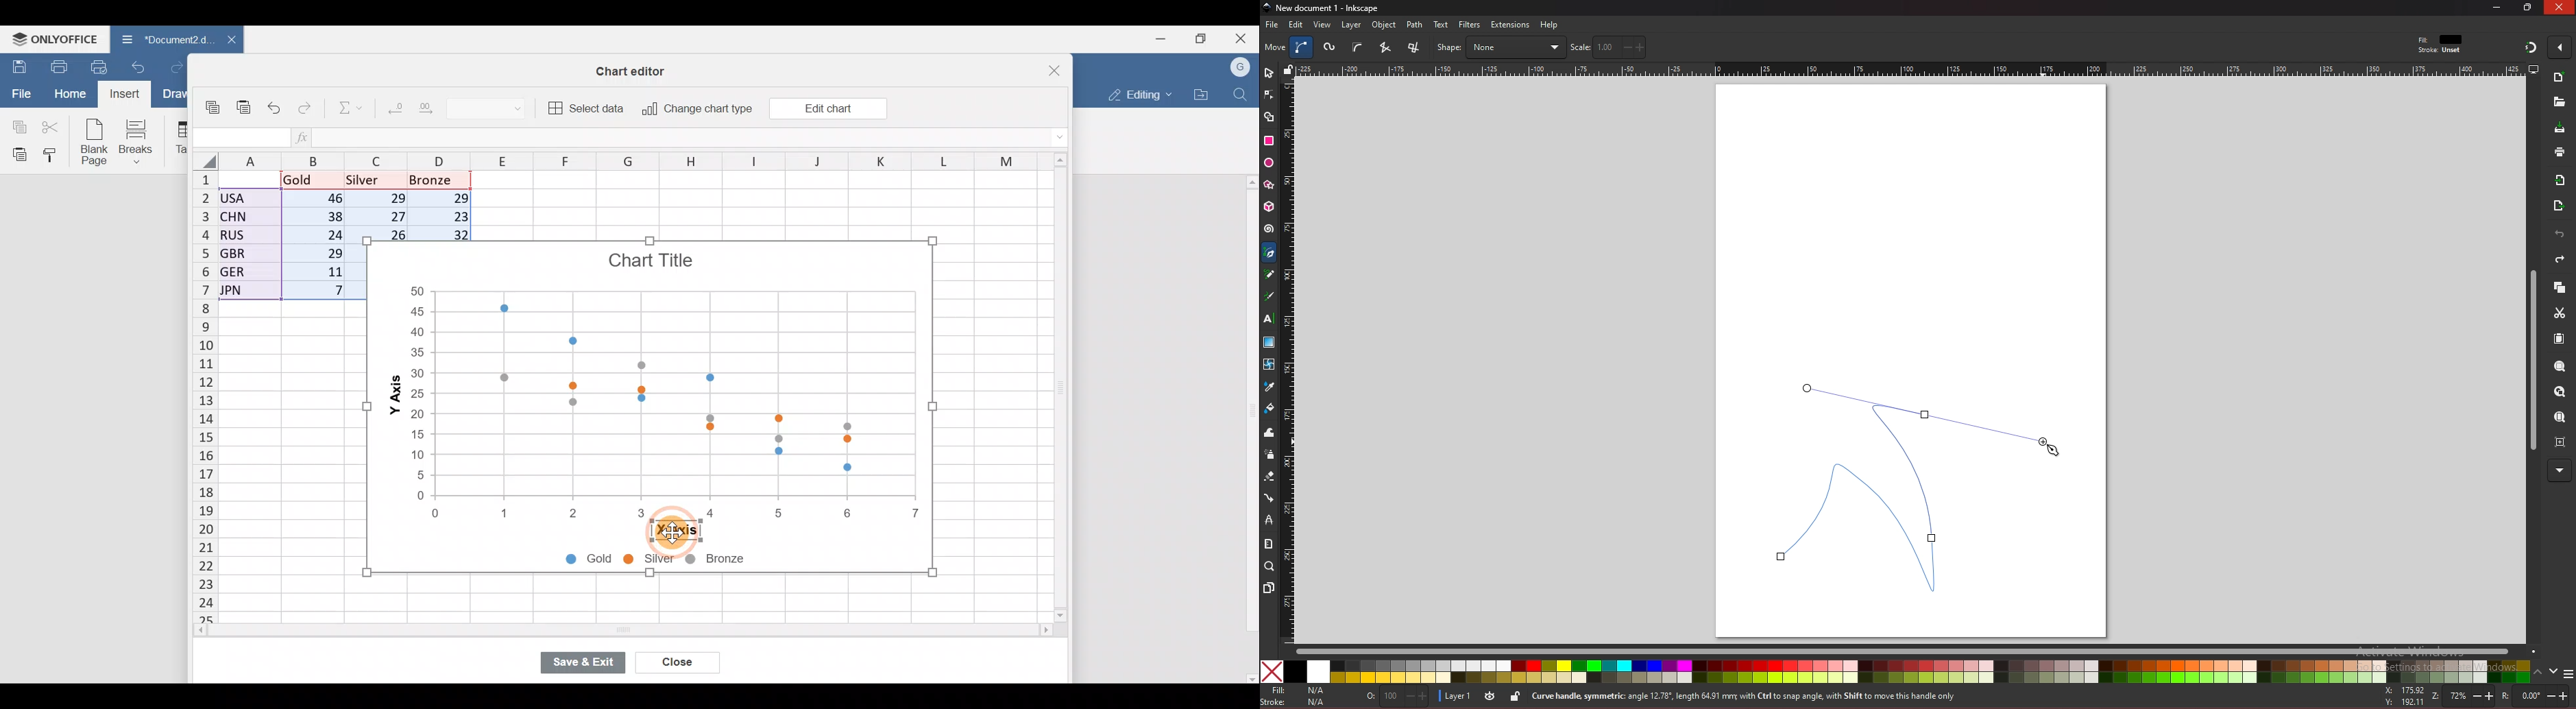 The image size is (2576, 728). What do you see at coordinates (16, 65) in the screenshot?
I see `Save` at bounding box center [16, 65].